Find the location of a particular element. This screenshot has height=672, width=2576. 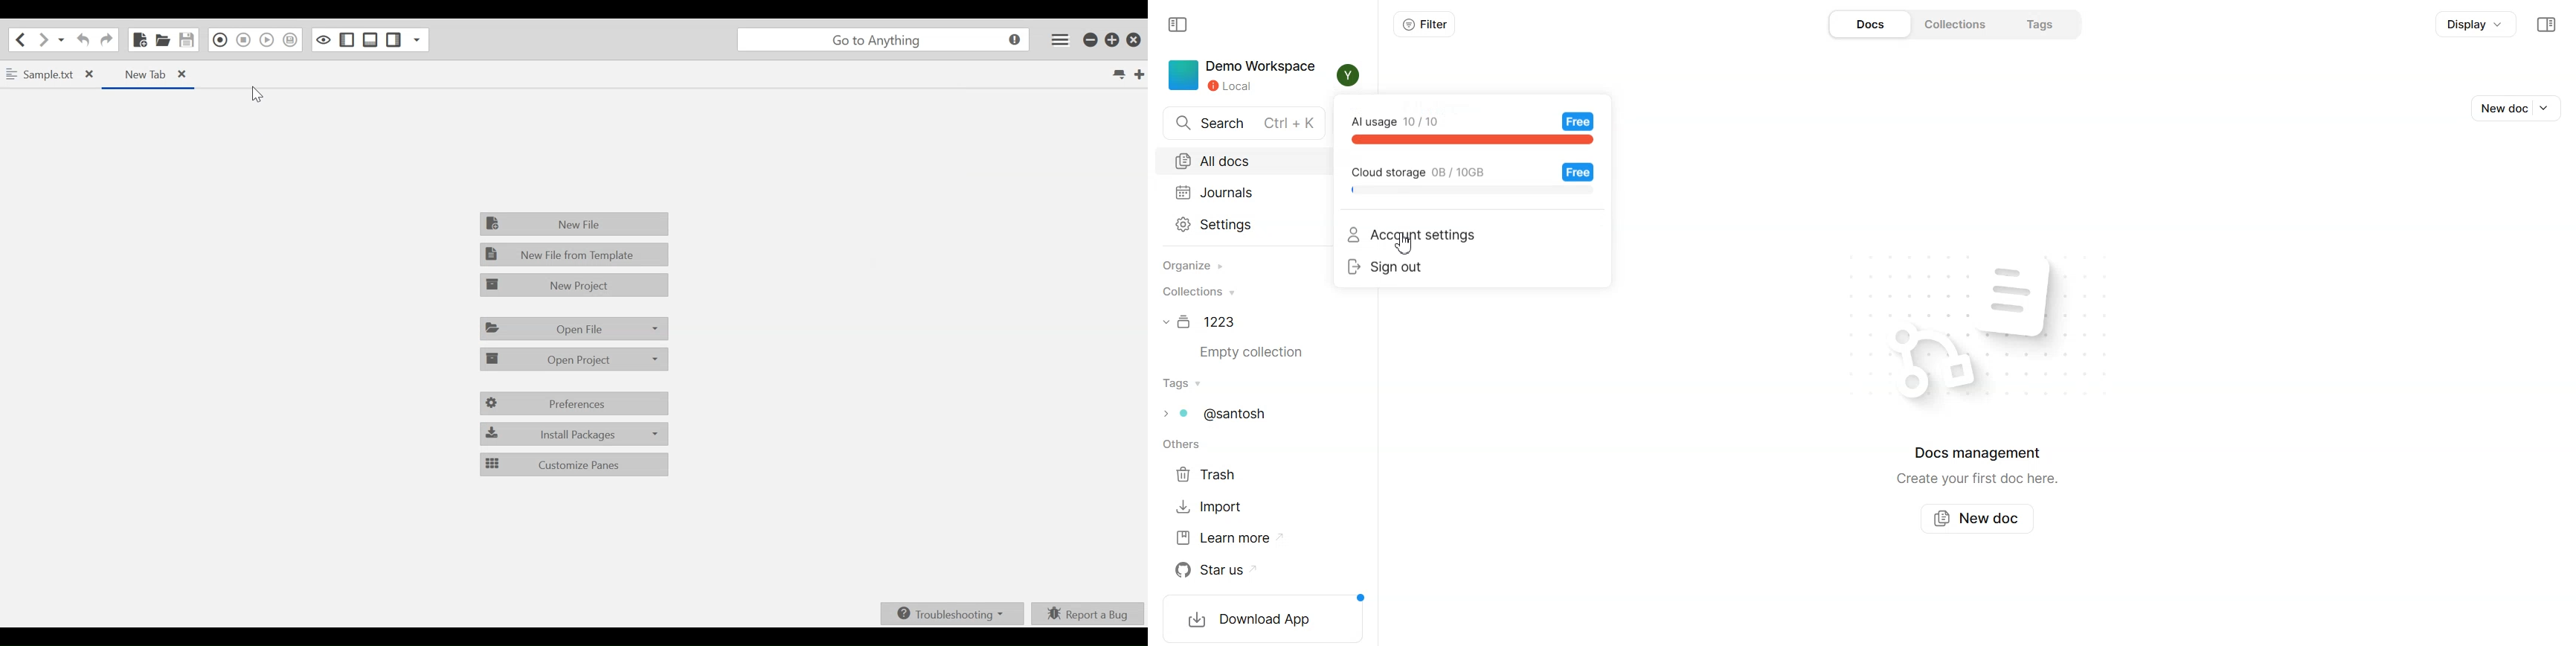

Save File is located at coordinates (186, 40).